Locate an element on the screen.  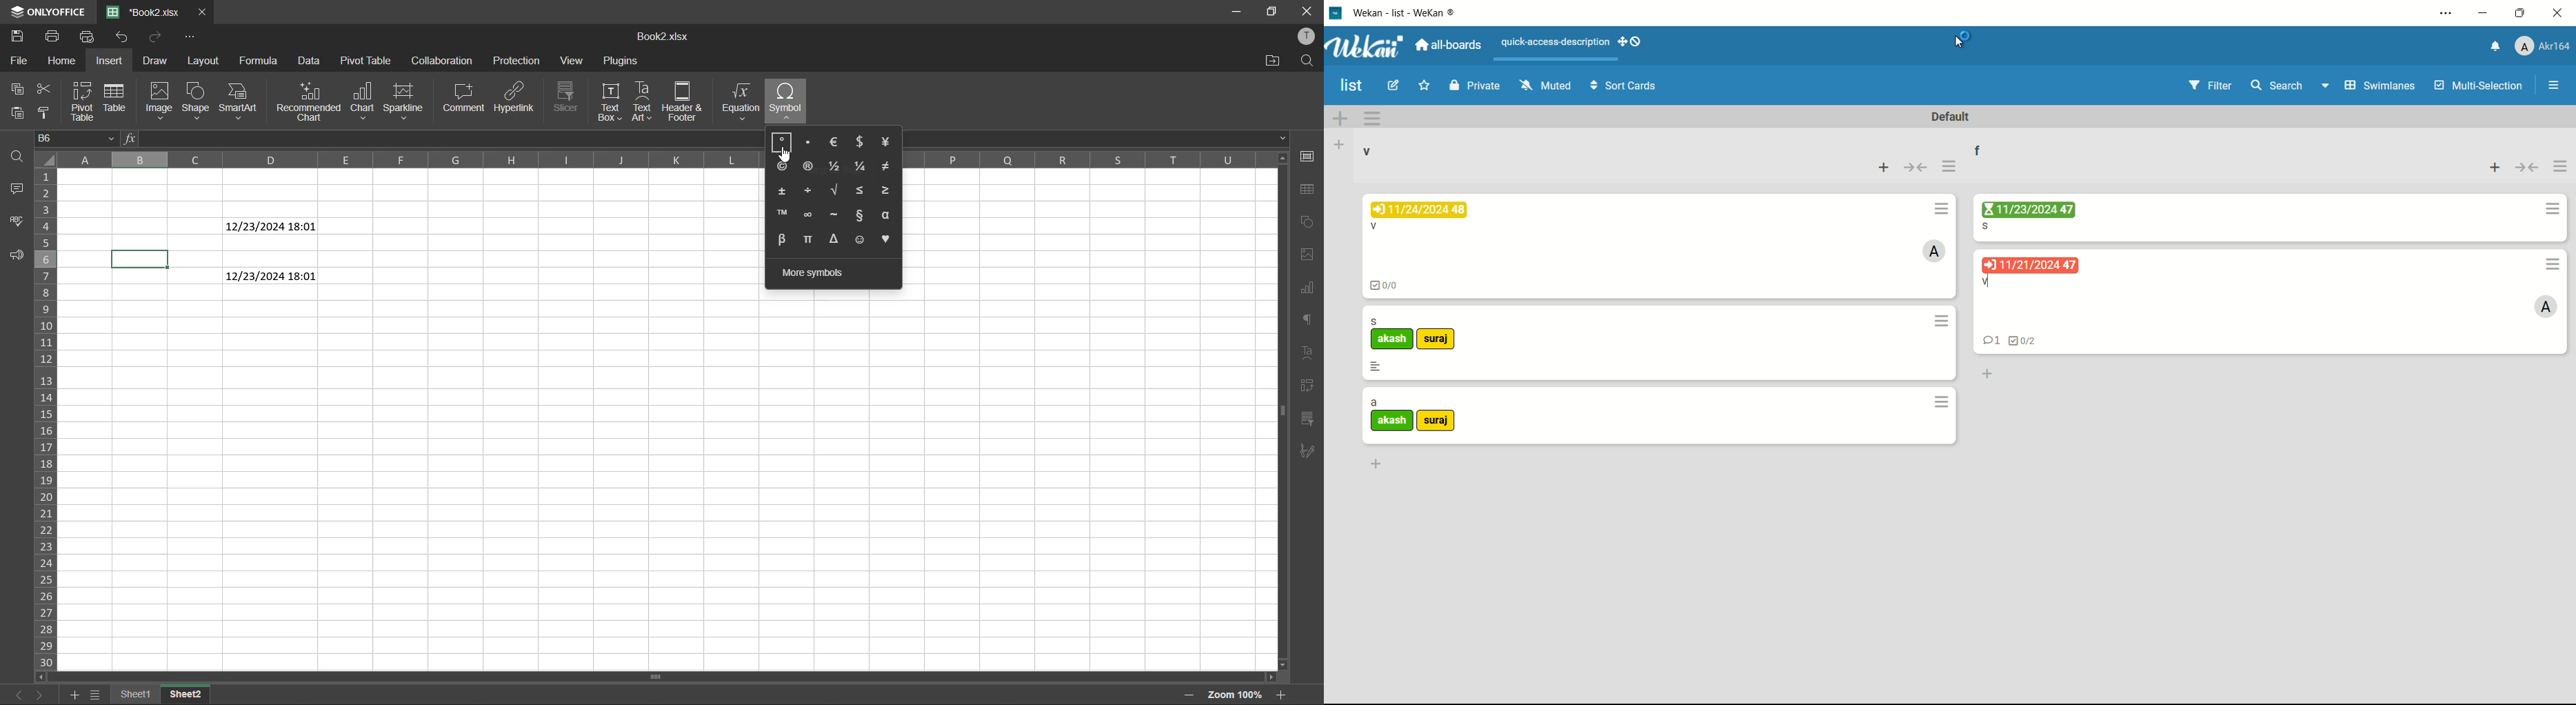
list actions is located at coordinates (1949, 167).